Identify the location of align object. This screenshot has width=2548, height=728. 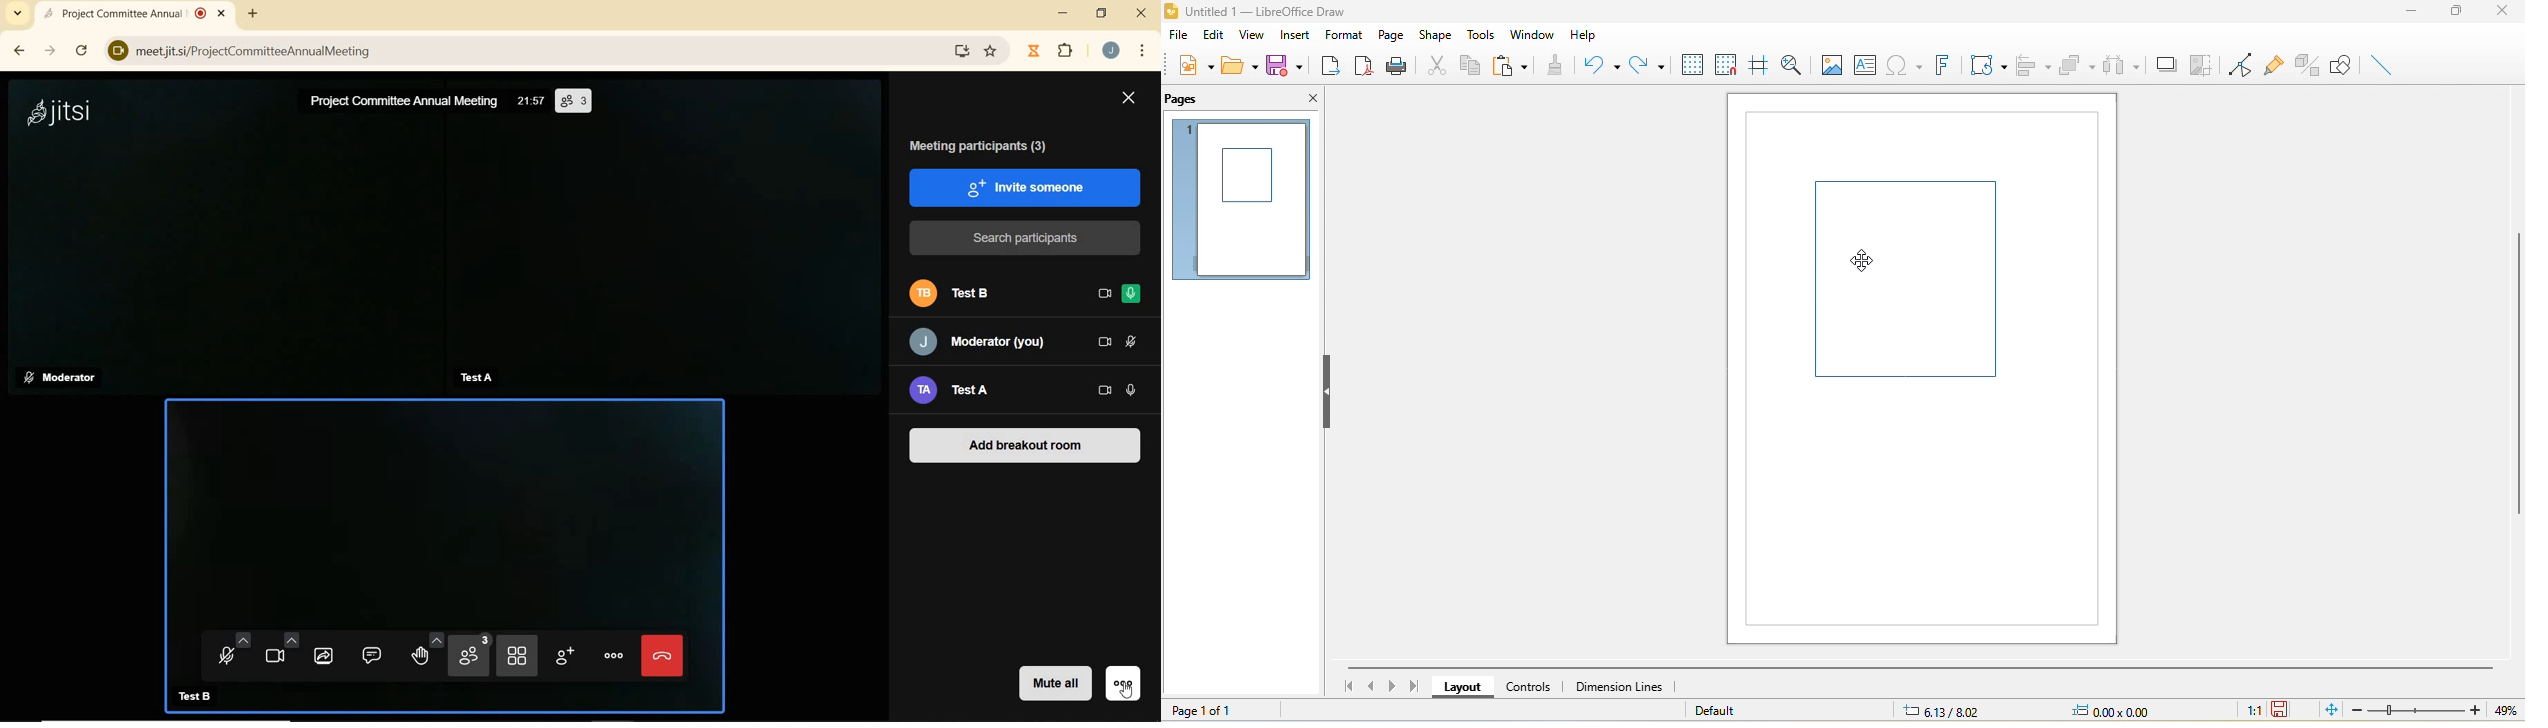
(2030, 66).